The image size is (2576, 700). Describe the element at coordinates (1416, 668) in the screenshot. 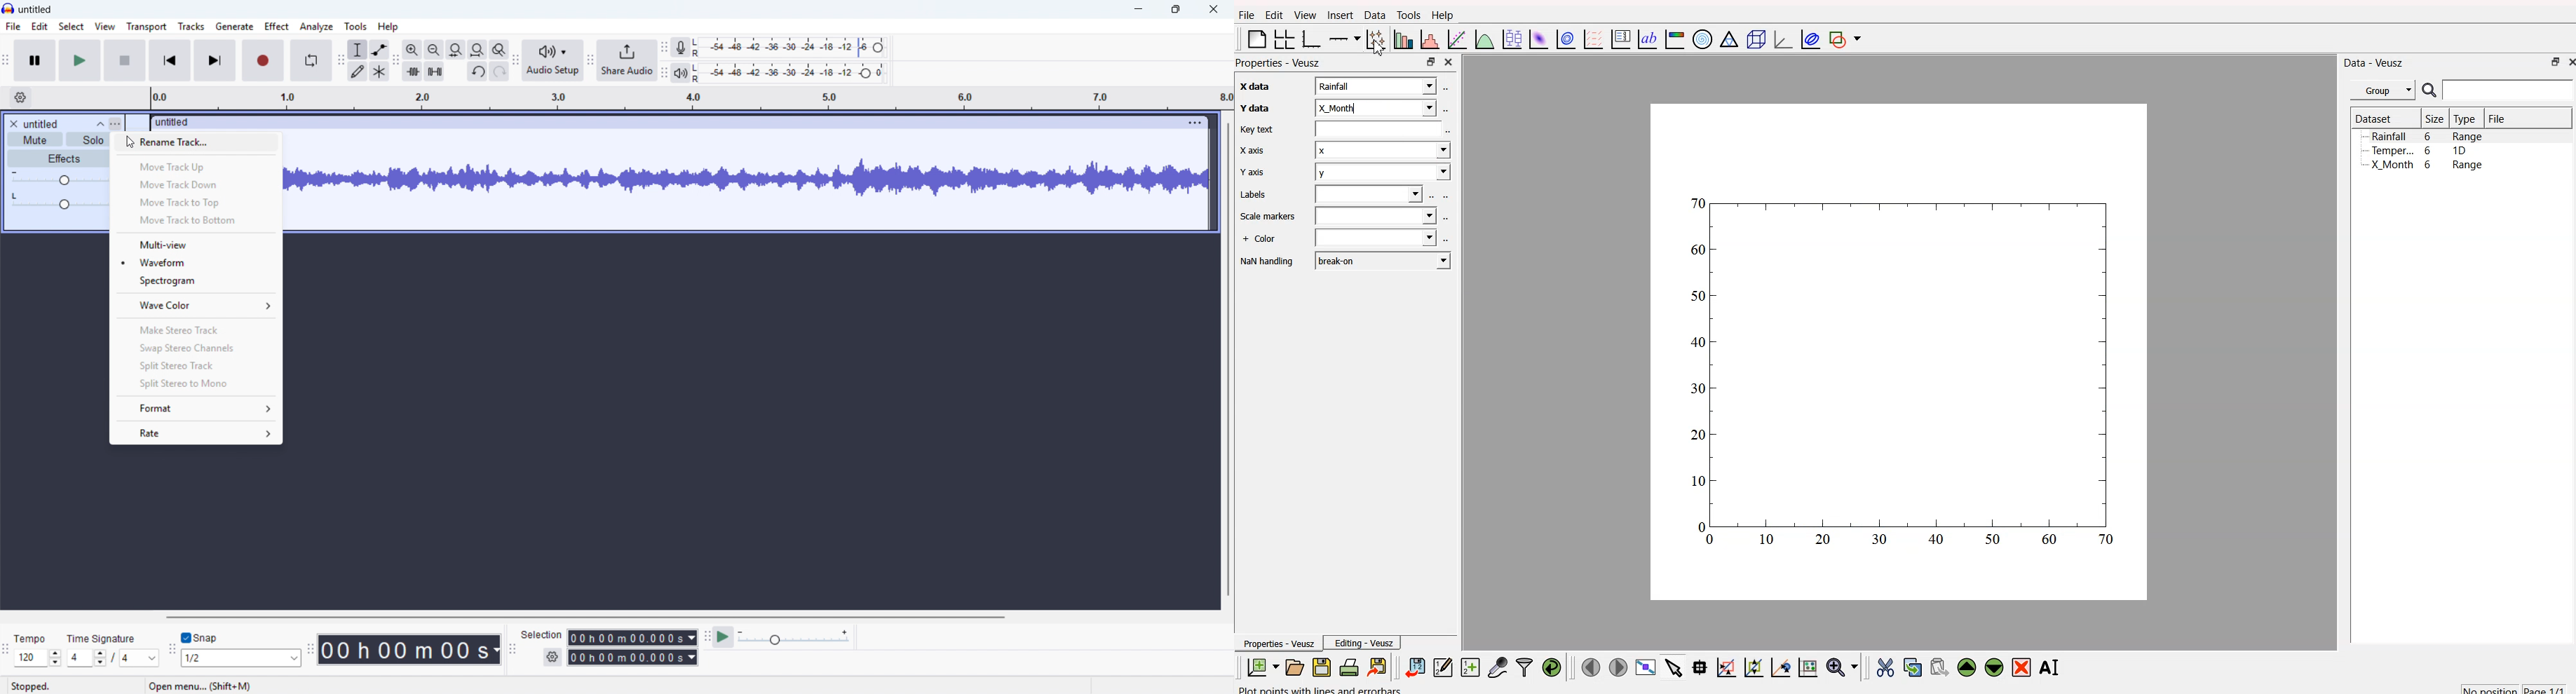

I see `import data` at that location.